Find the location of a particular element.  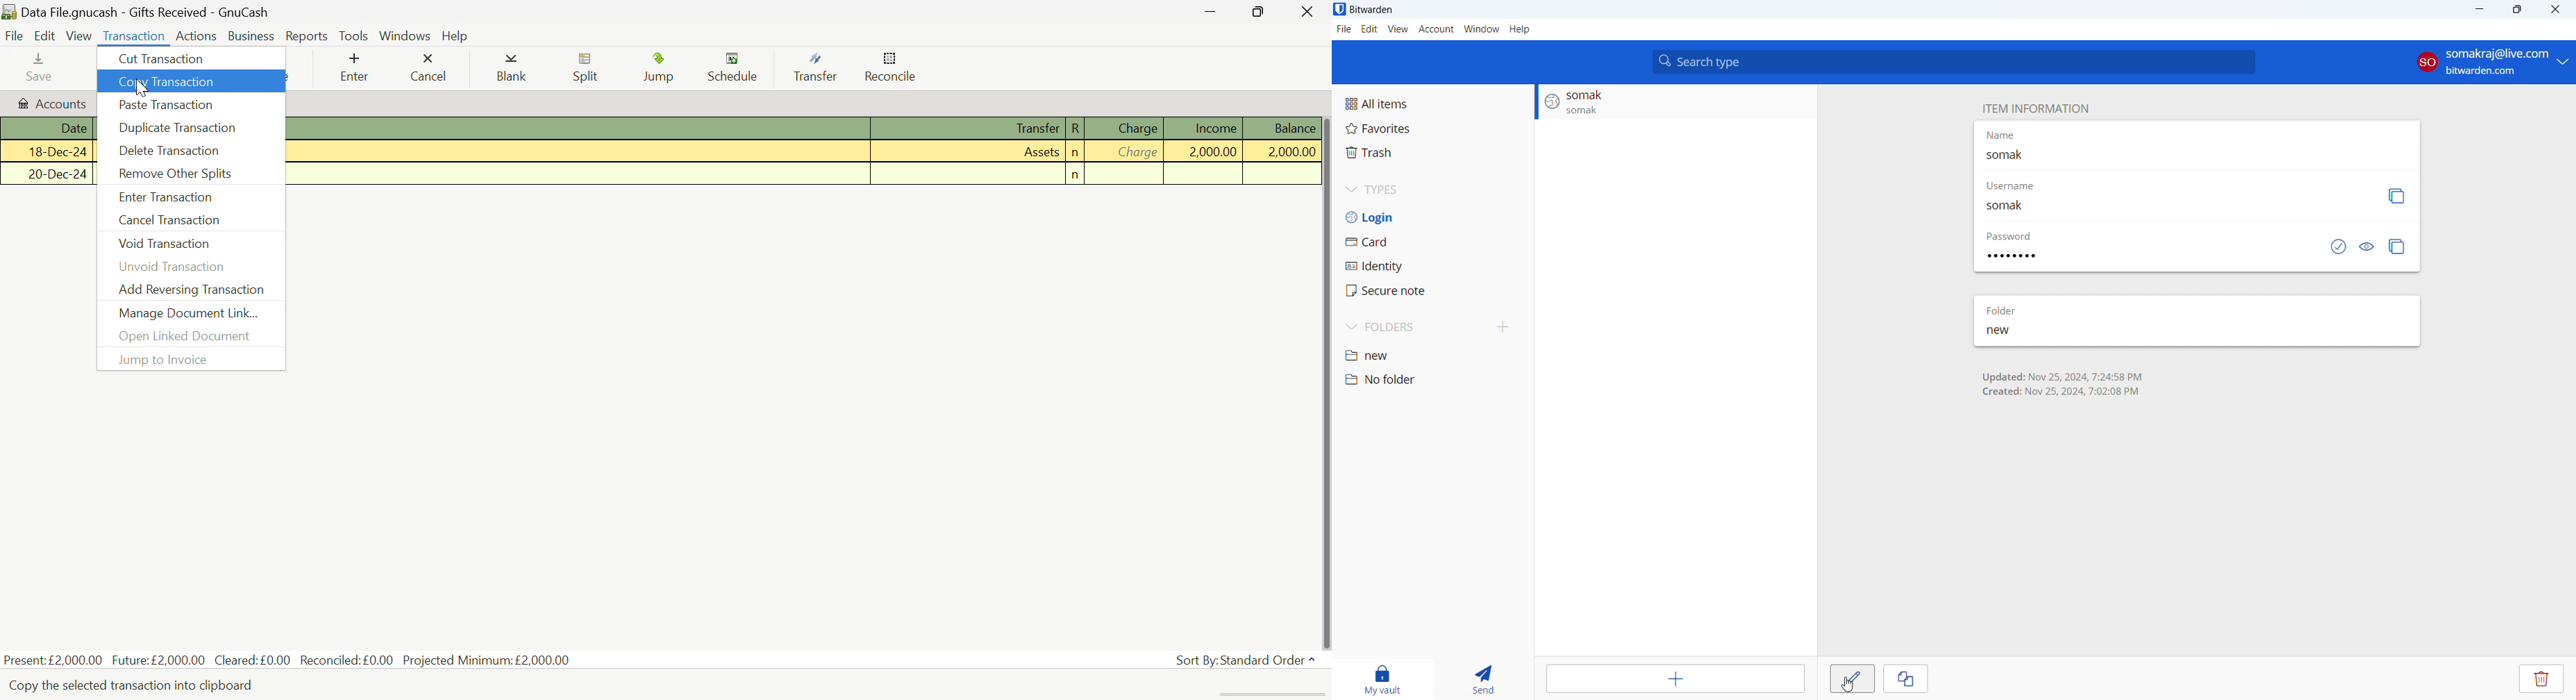

Jump to Invoice is located at coordinates (192, 358).